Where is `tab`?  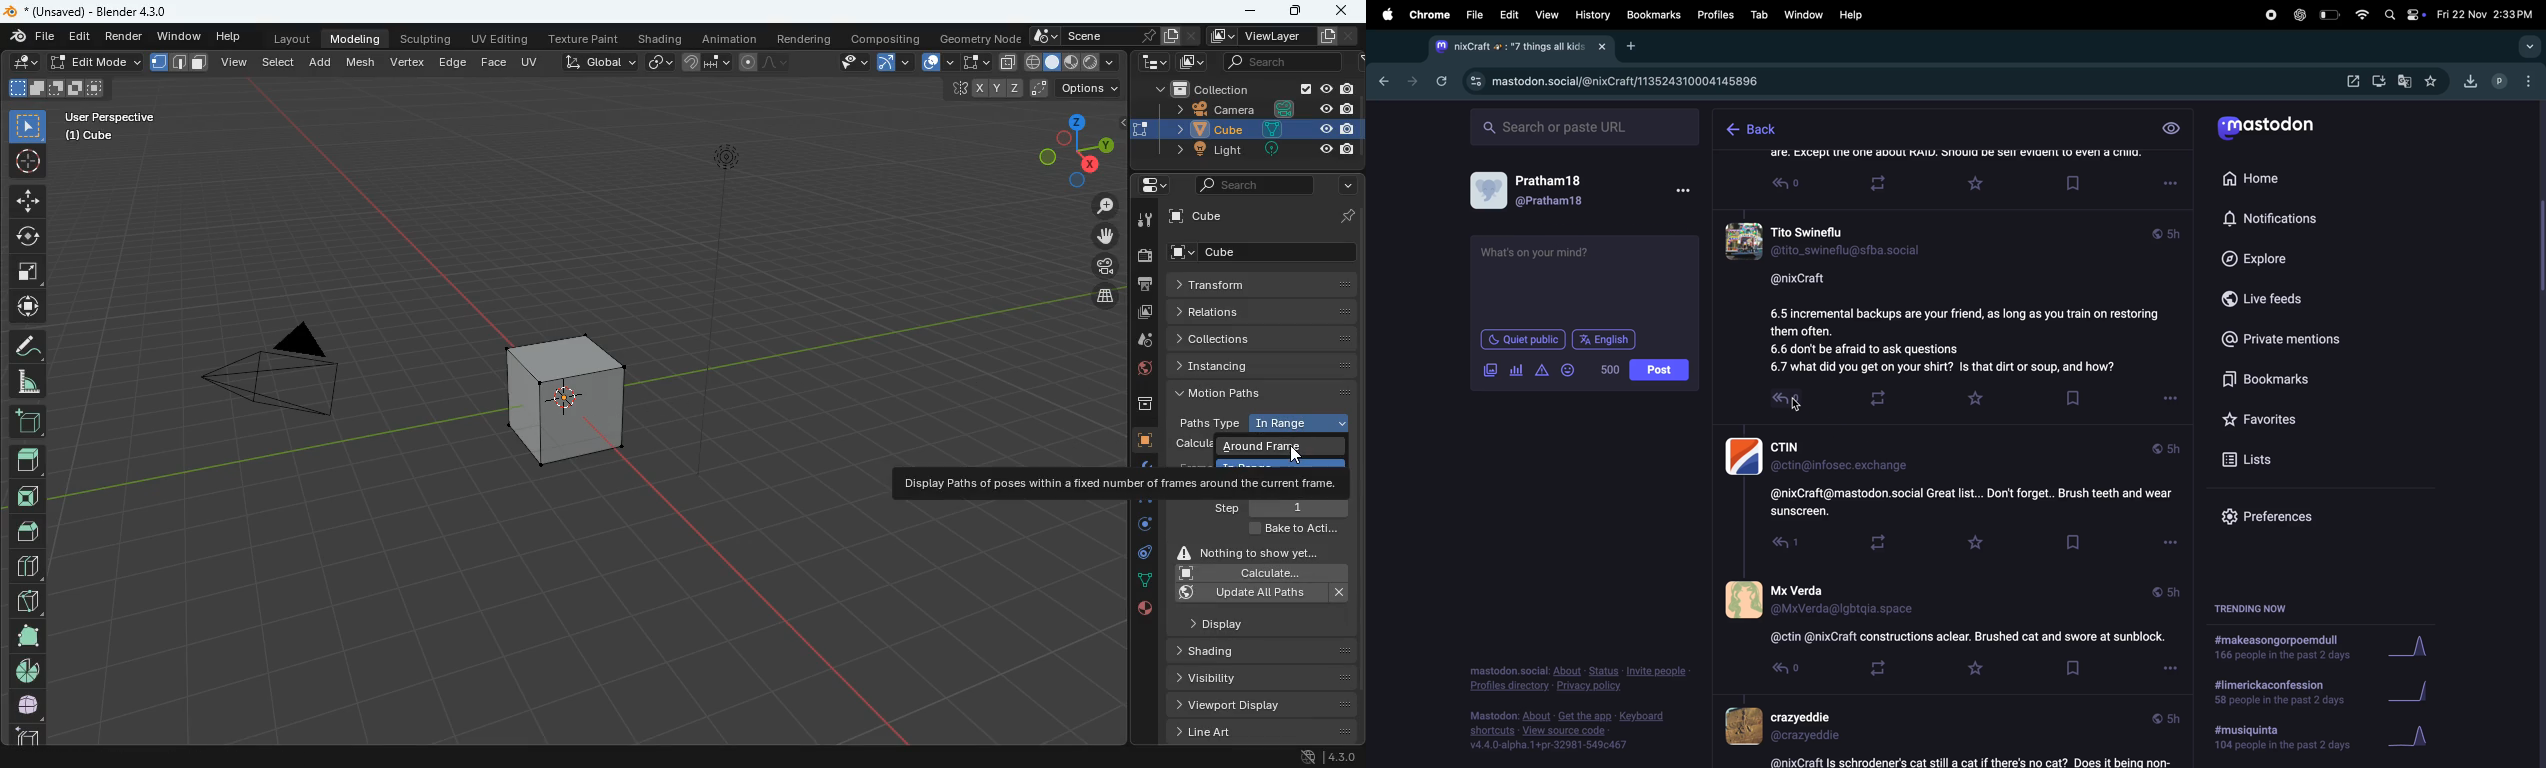 tab is located at coordinates (1520, 48).